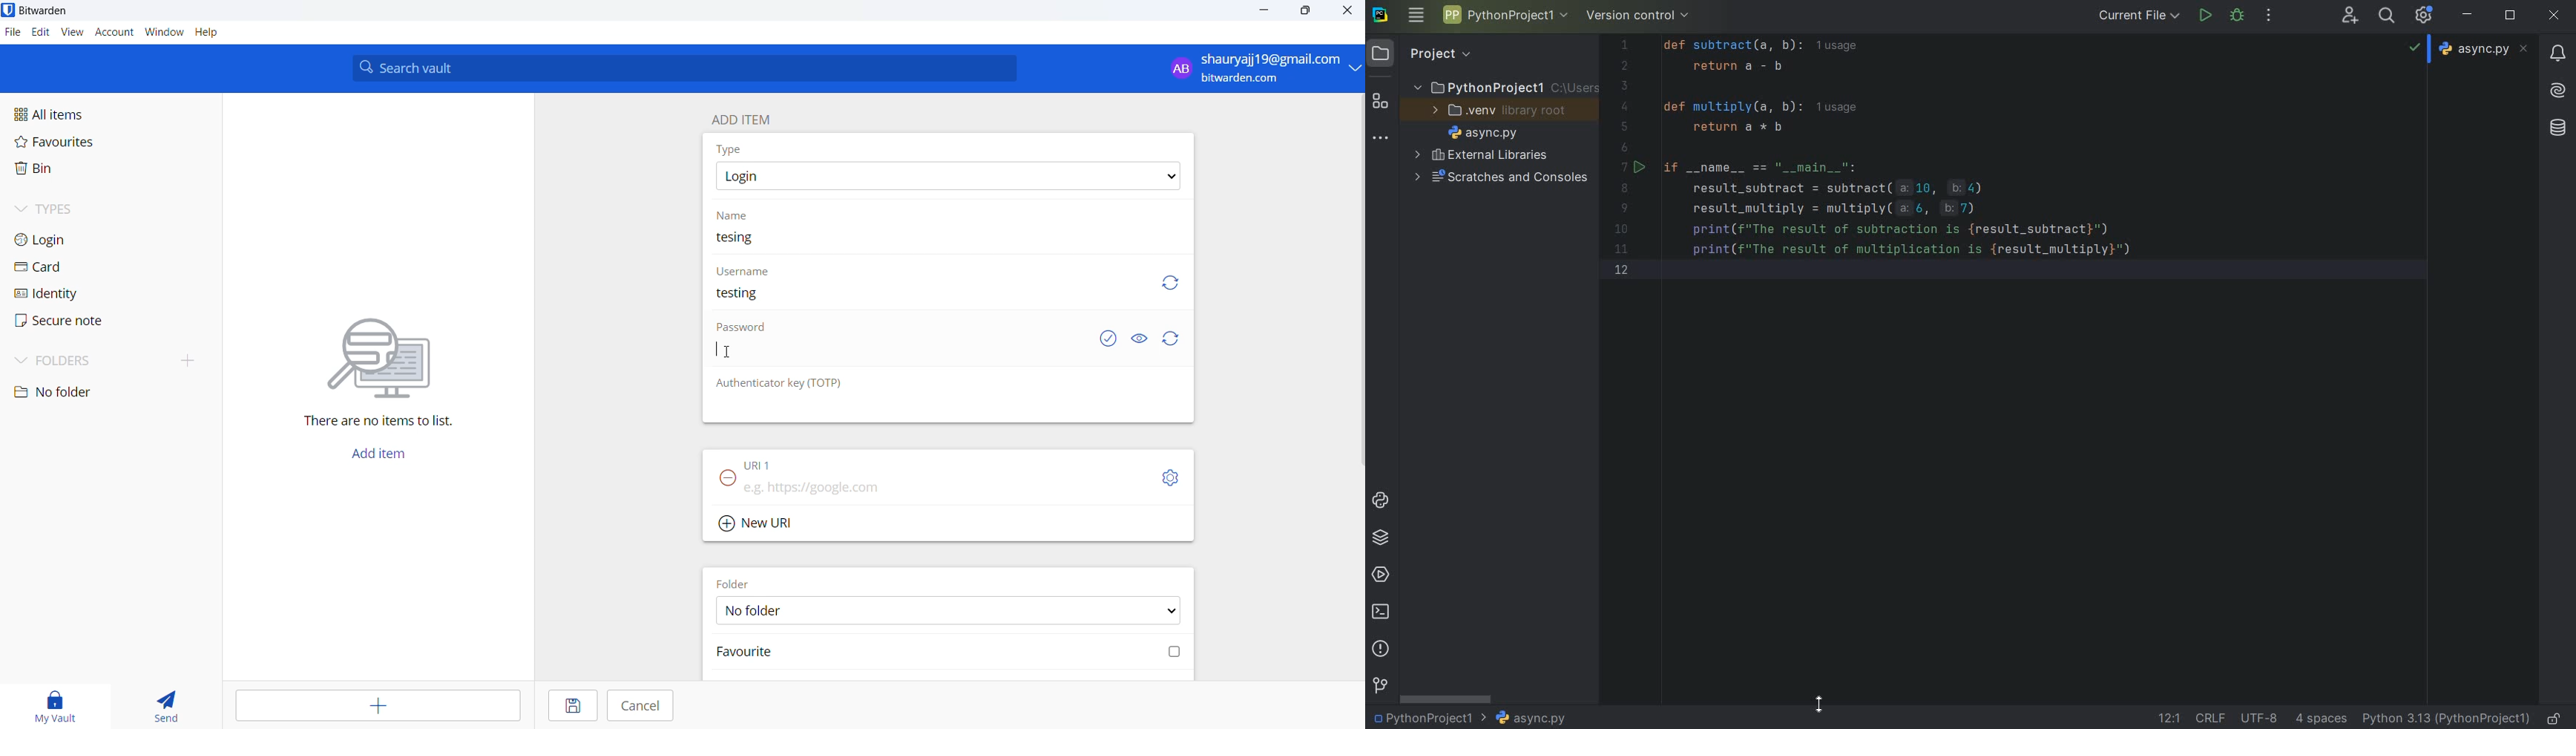 This screenshot has width=2576, height=756. I want to click on URL settings, so click(1174, 479).